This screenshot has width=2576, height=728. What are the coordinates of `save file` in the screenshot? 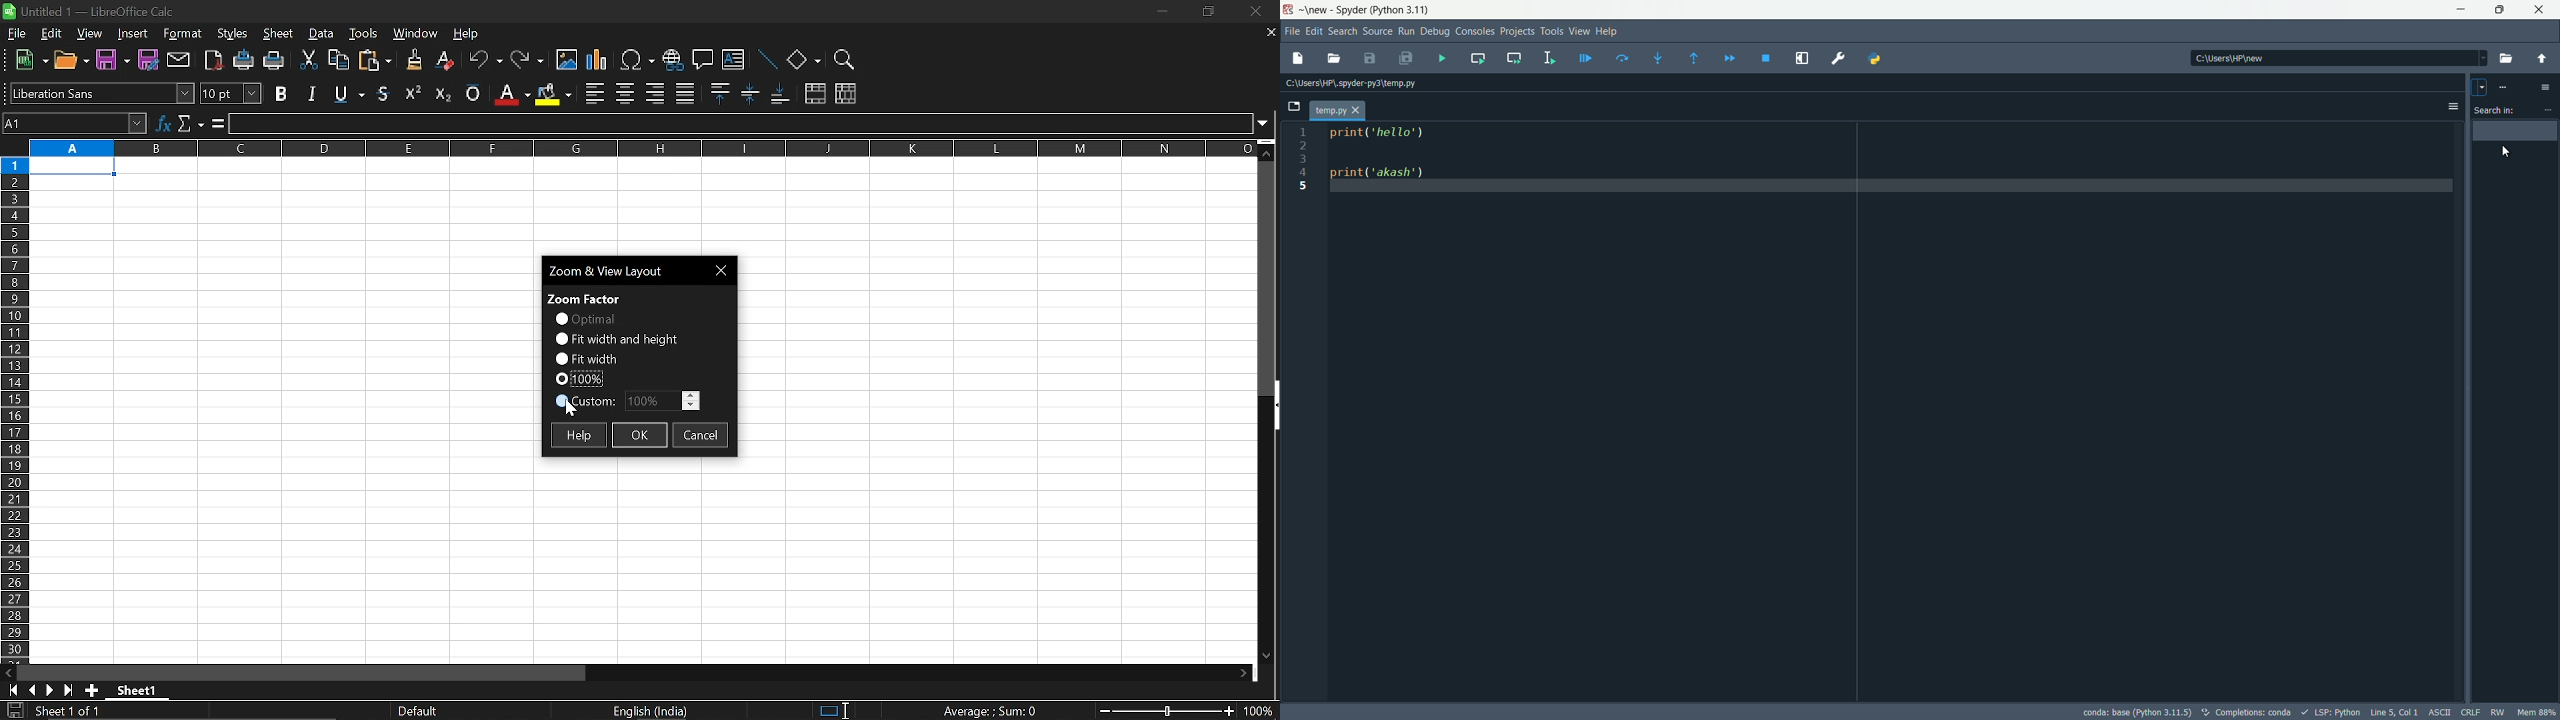 It's located at (1372, 58).